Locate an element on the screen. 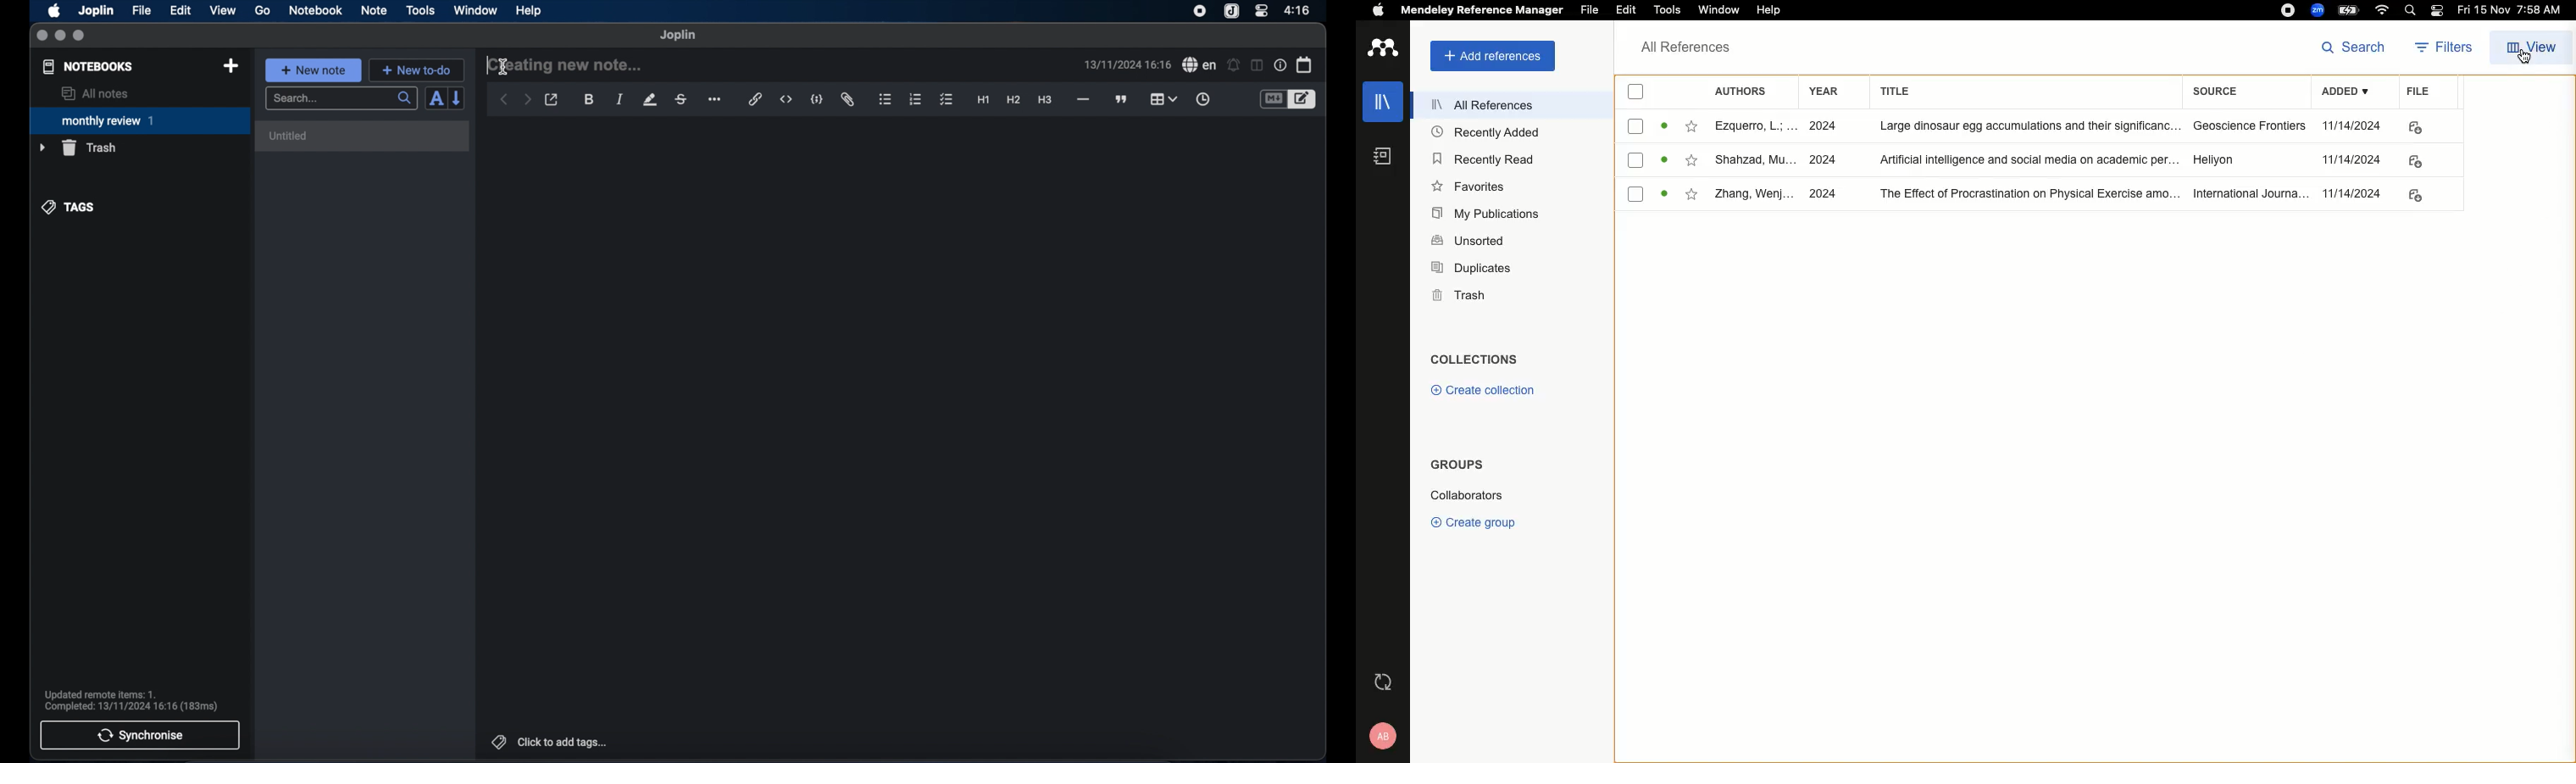  Checkbox is located at coordinates (1634, 193).